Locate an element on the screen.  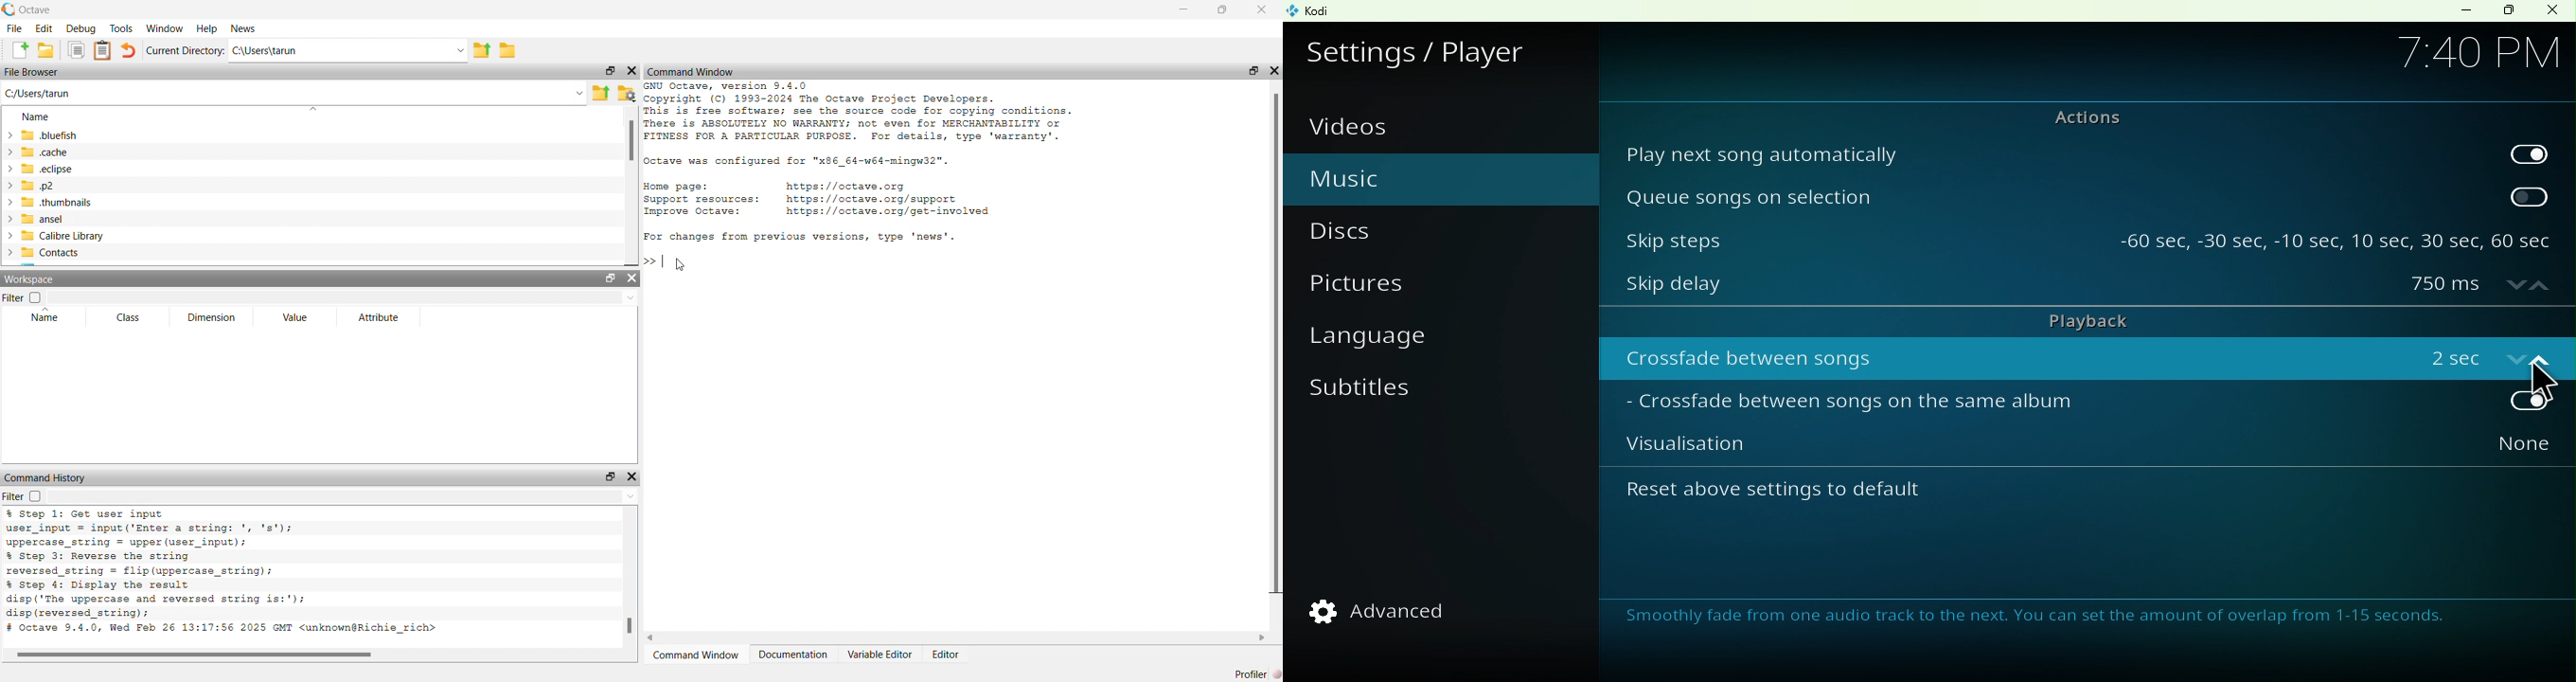
Music is located at coordinates (1389, 176).